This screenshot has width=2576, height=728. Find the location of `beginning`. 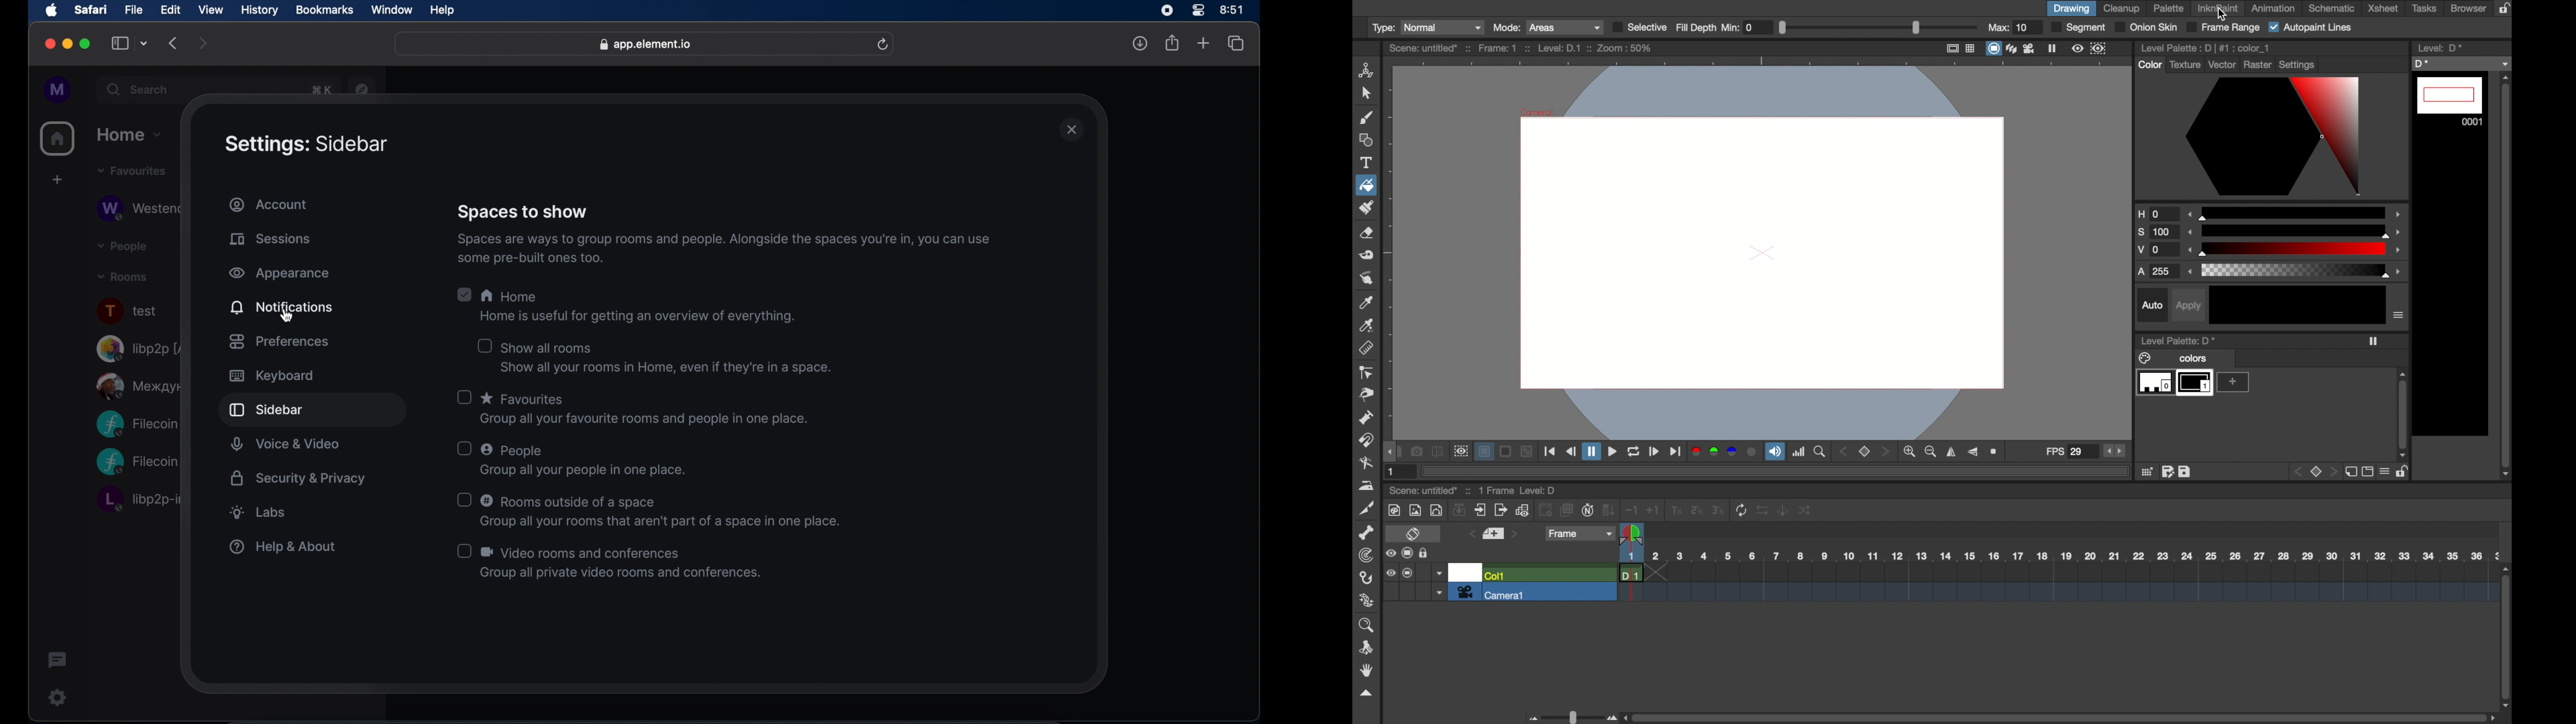

beginning is located at coordinates (1550, 452).